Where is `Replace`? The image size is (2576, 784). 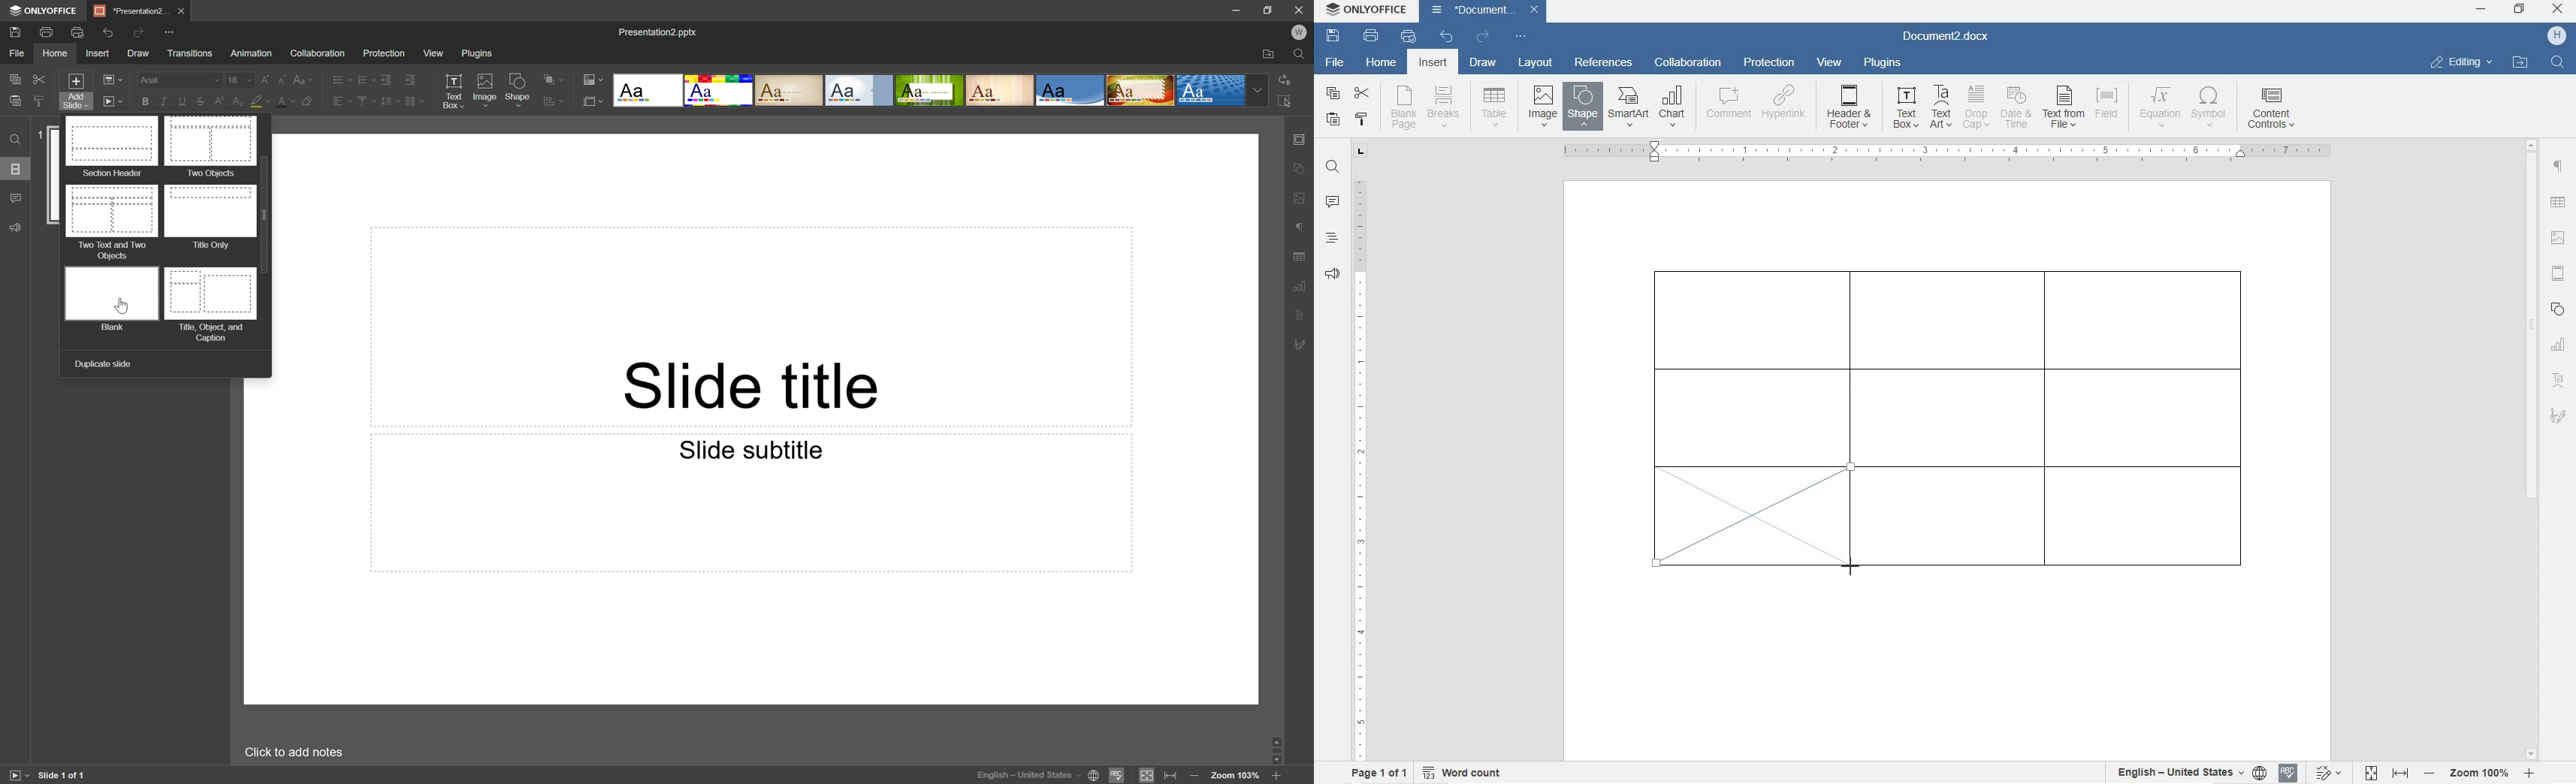
Replace is located at coordinates (1289, 80).